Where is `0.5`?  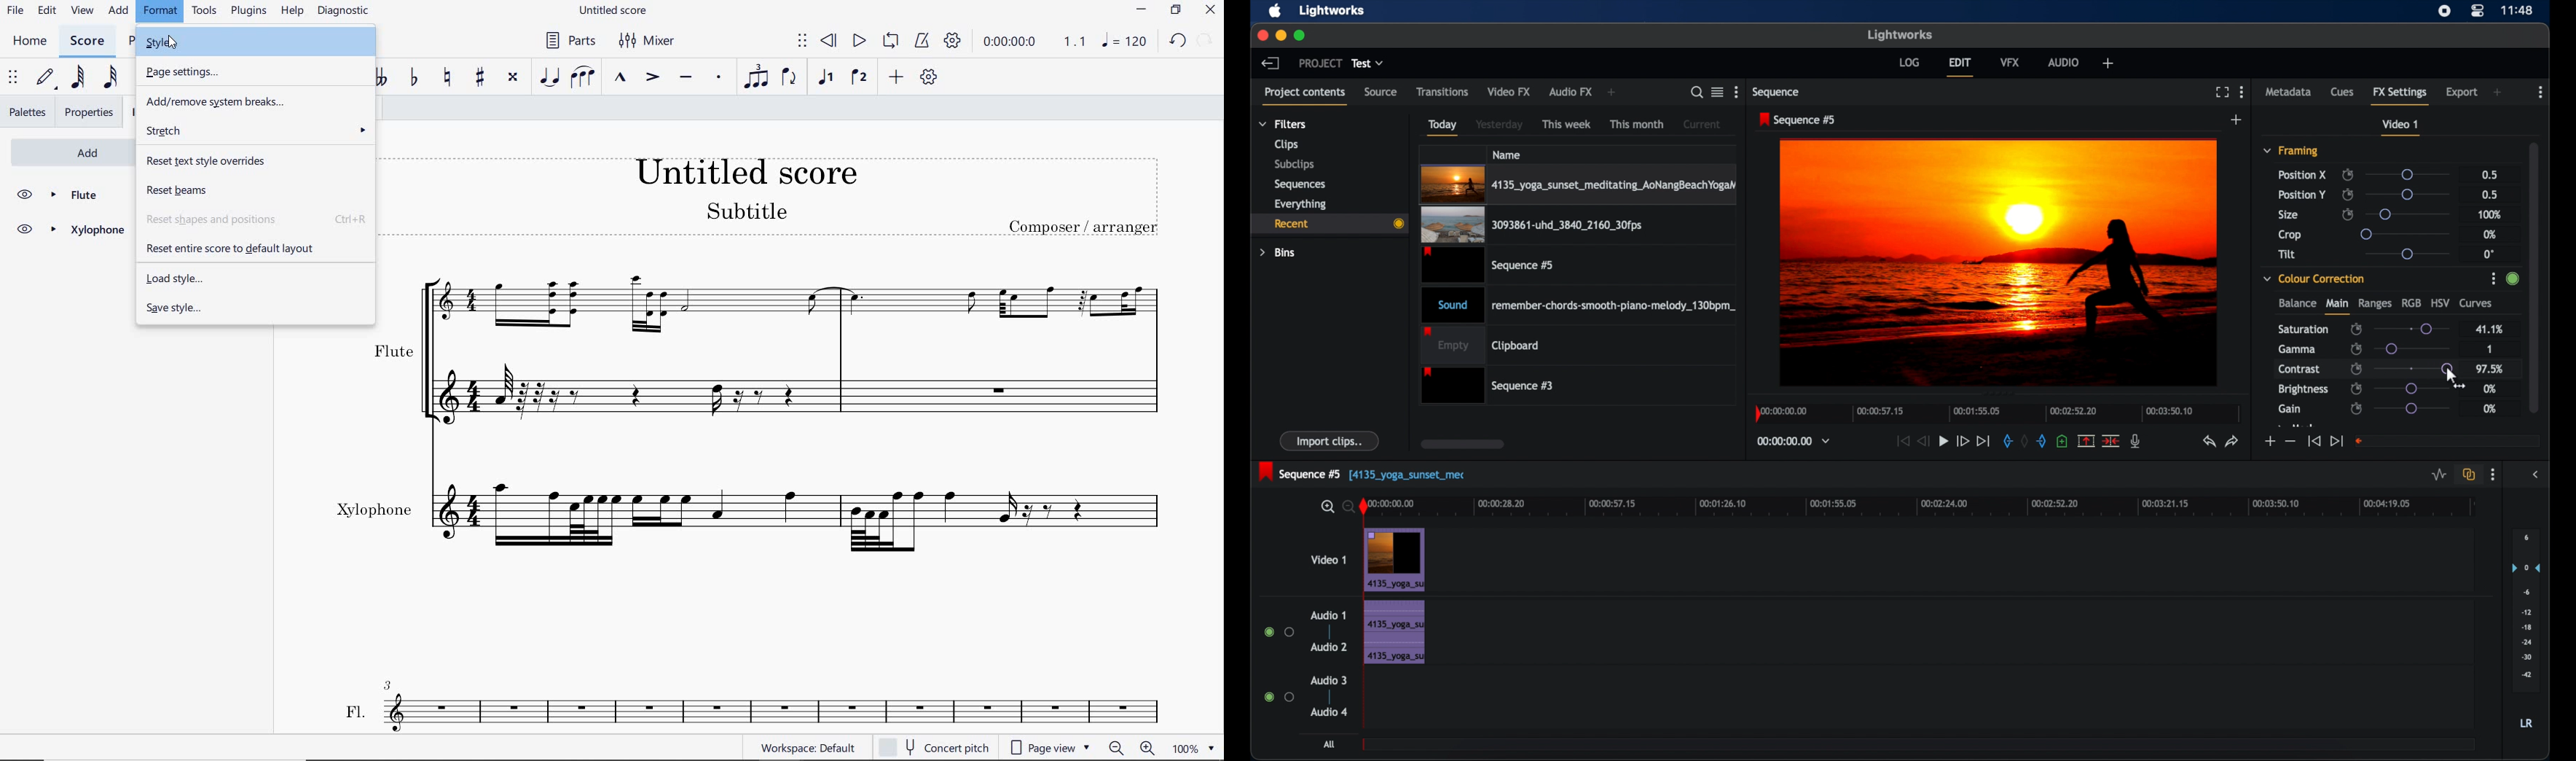
0.5 is located at coordinates (2489, 194).